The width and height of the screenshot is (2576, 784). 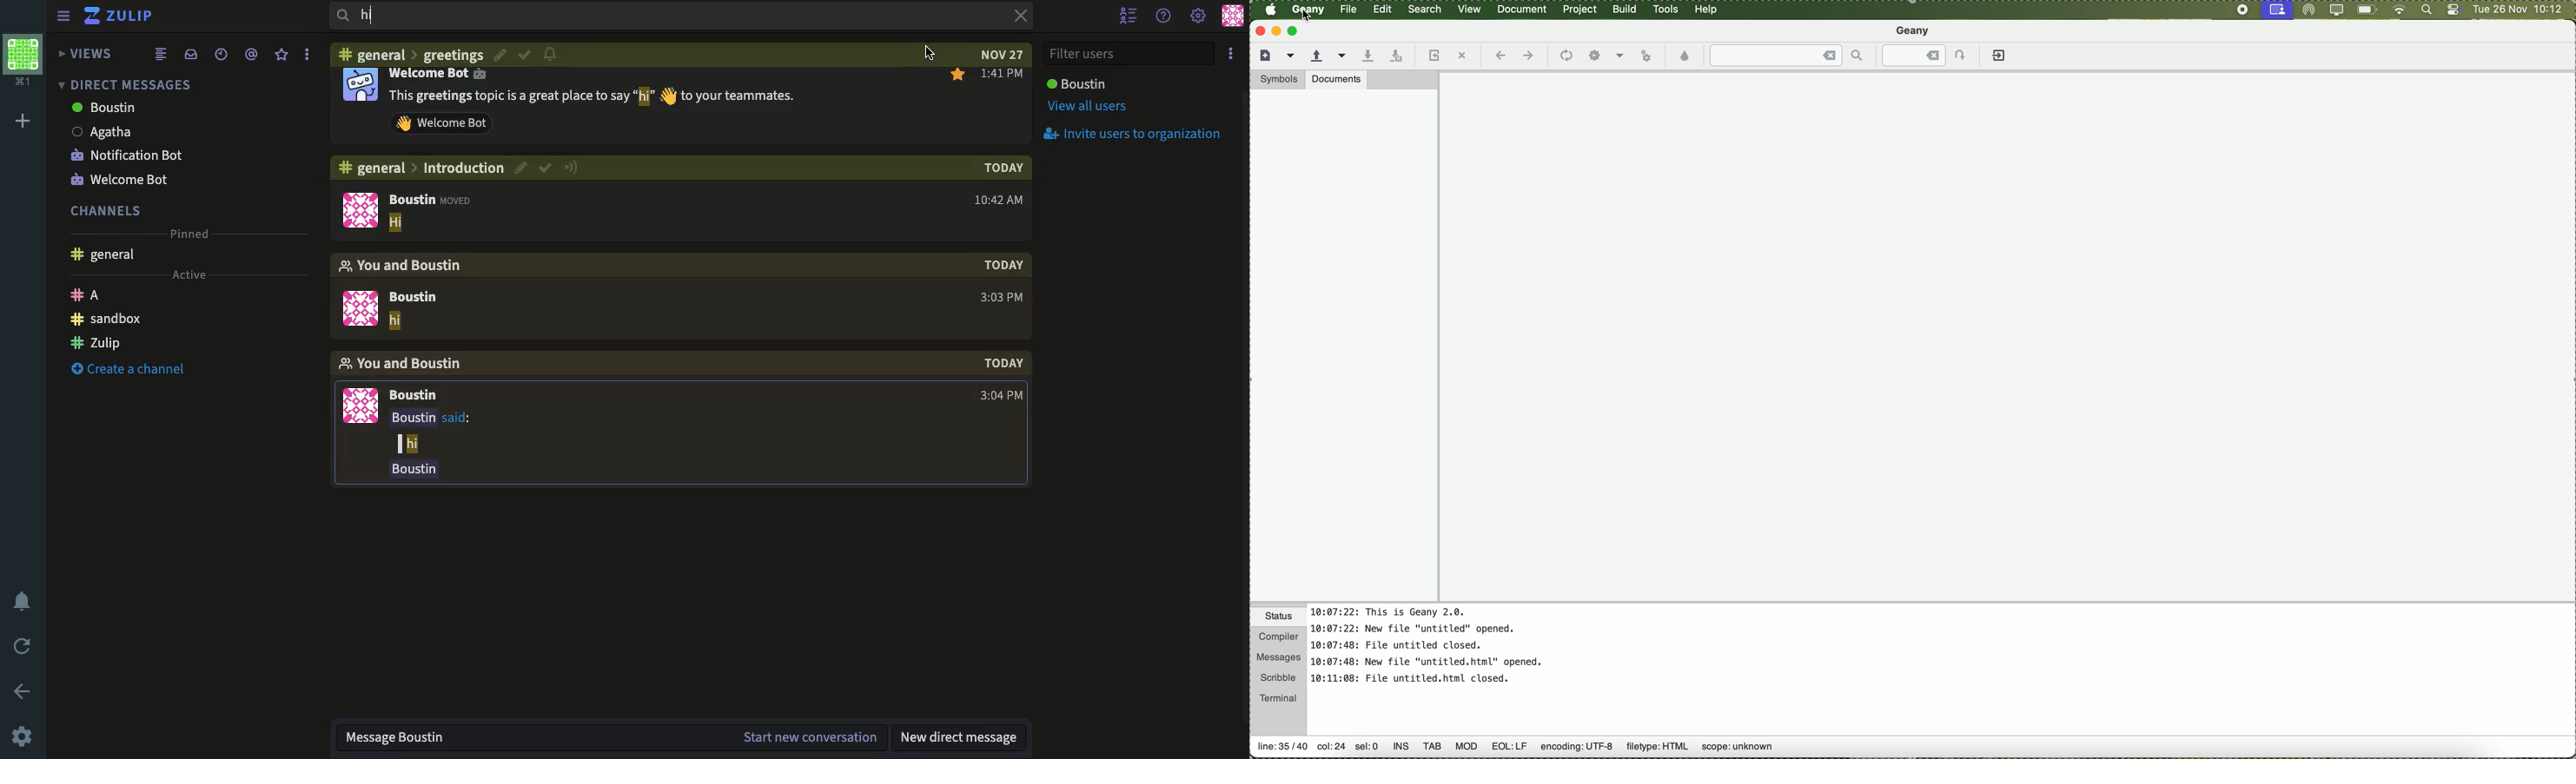 I want to click on edit, so click(x=1384, y=10).